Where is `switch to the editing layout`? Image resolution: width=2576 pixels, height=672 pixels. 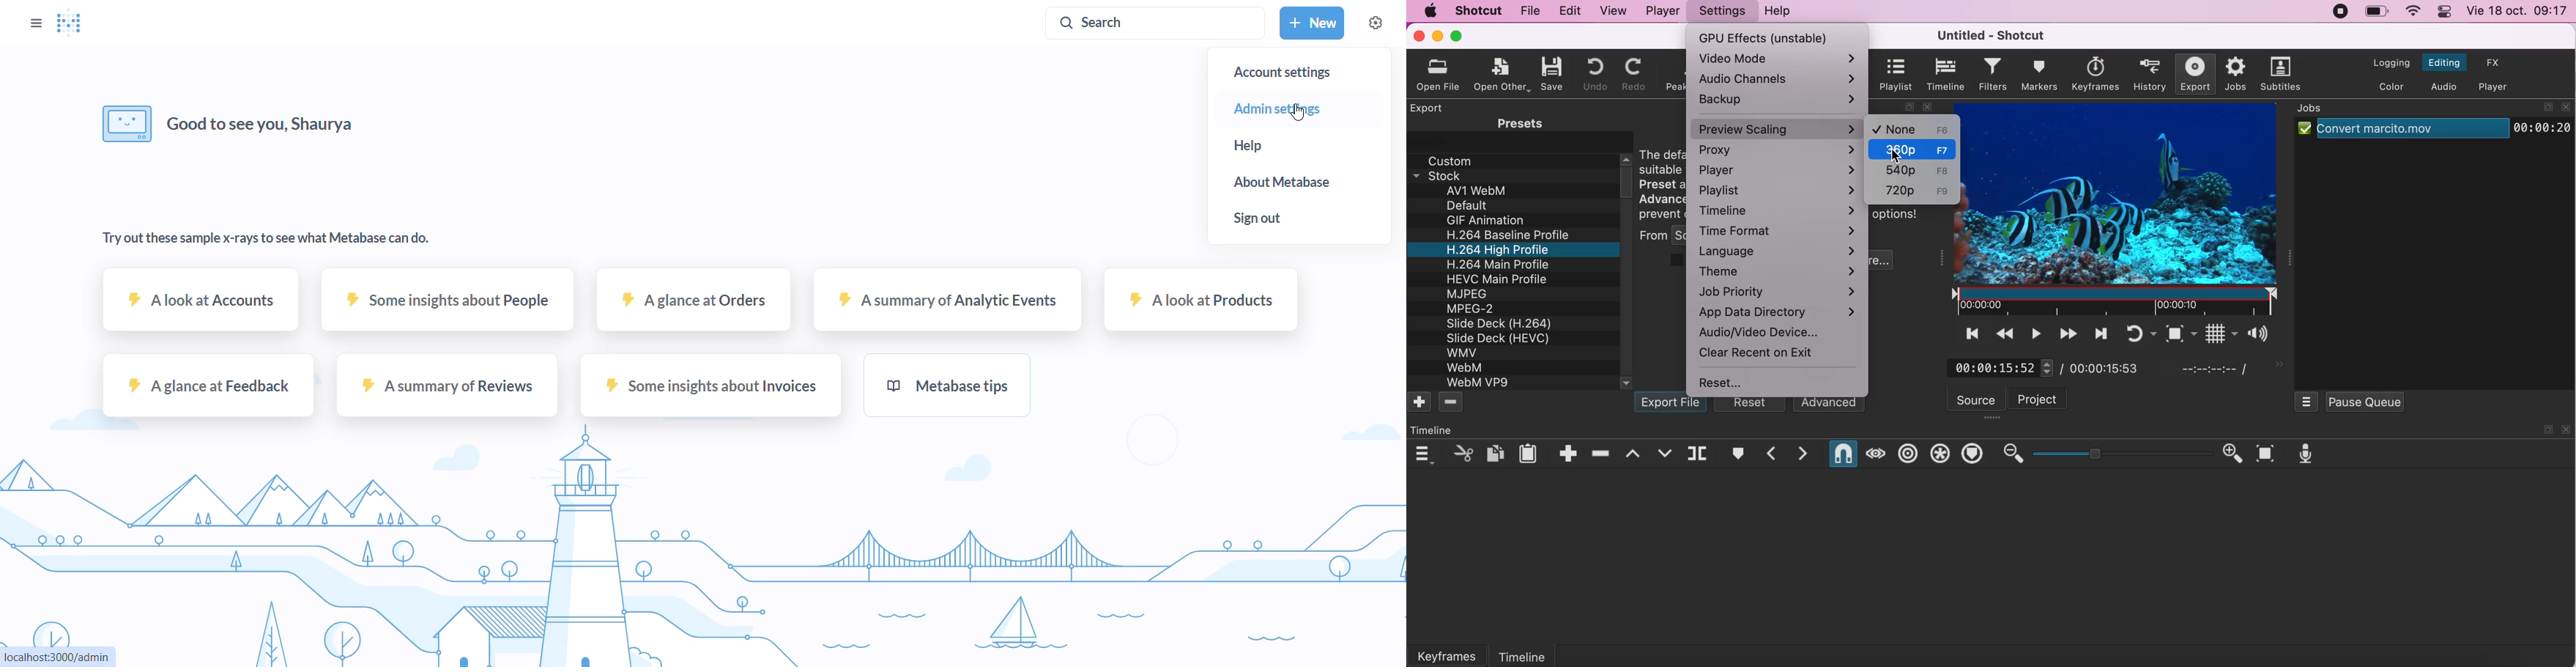 switch to the editing layout is located at coordinates (2443, 64).